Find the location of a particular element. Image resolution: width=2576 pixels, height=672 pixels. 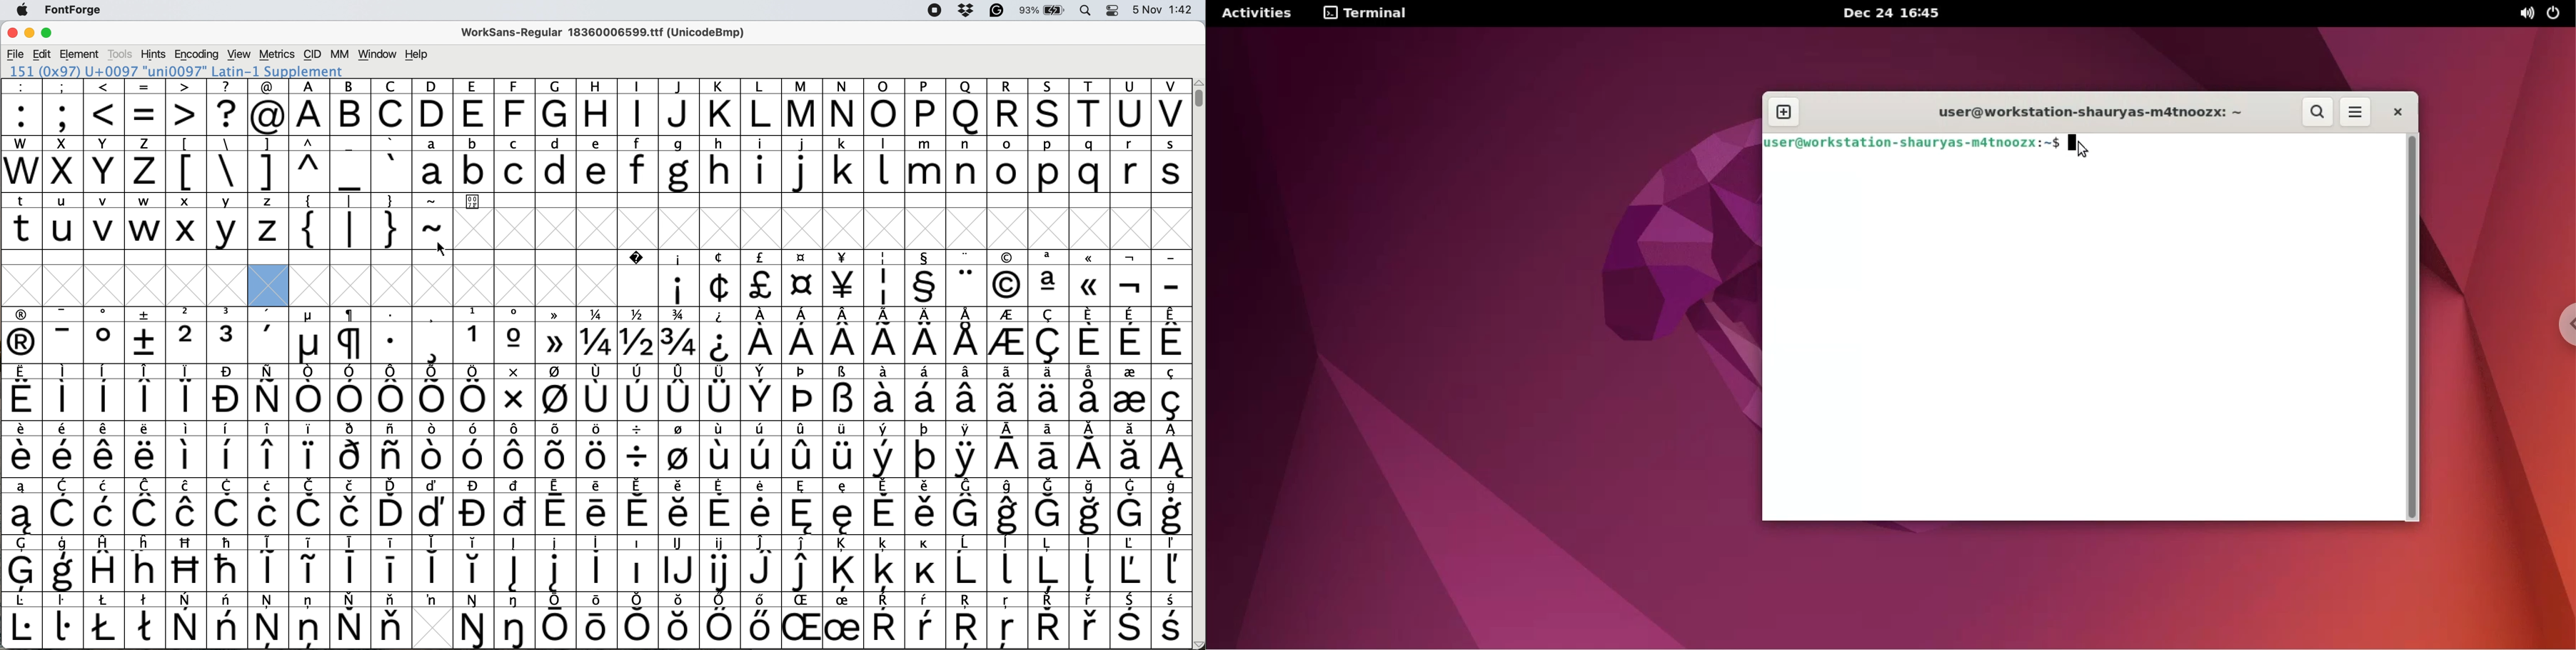

151 (0x97) U+0097 "uni0097" Latin-1 Supplement is located at coordinates (176, 71).